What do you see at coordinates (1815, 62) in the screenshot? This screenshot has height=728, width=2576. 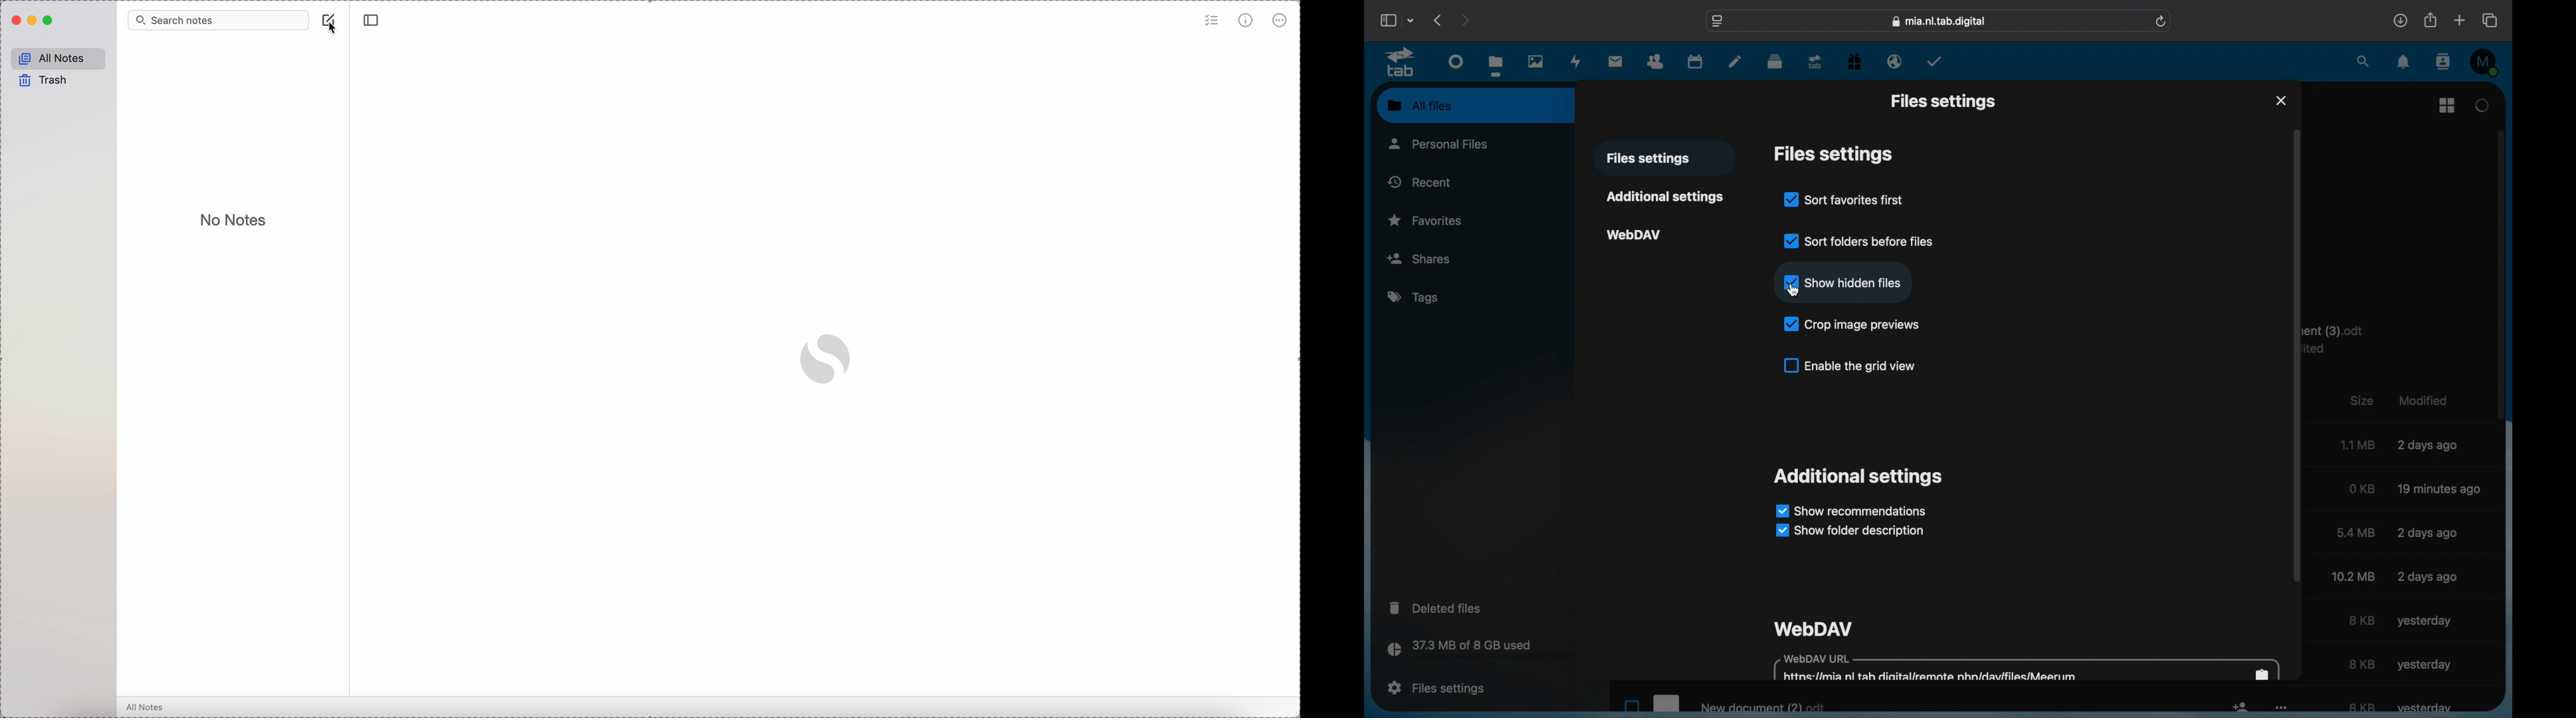 I see `upgrade` at bounding box center [1815, 62].